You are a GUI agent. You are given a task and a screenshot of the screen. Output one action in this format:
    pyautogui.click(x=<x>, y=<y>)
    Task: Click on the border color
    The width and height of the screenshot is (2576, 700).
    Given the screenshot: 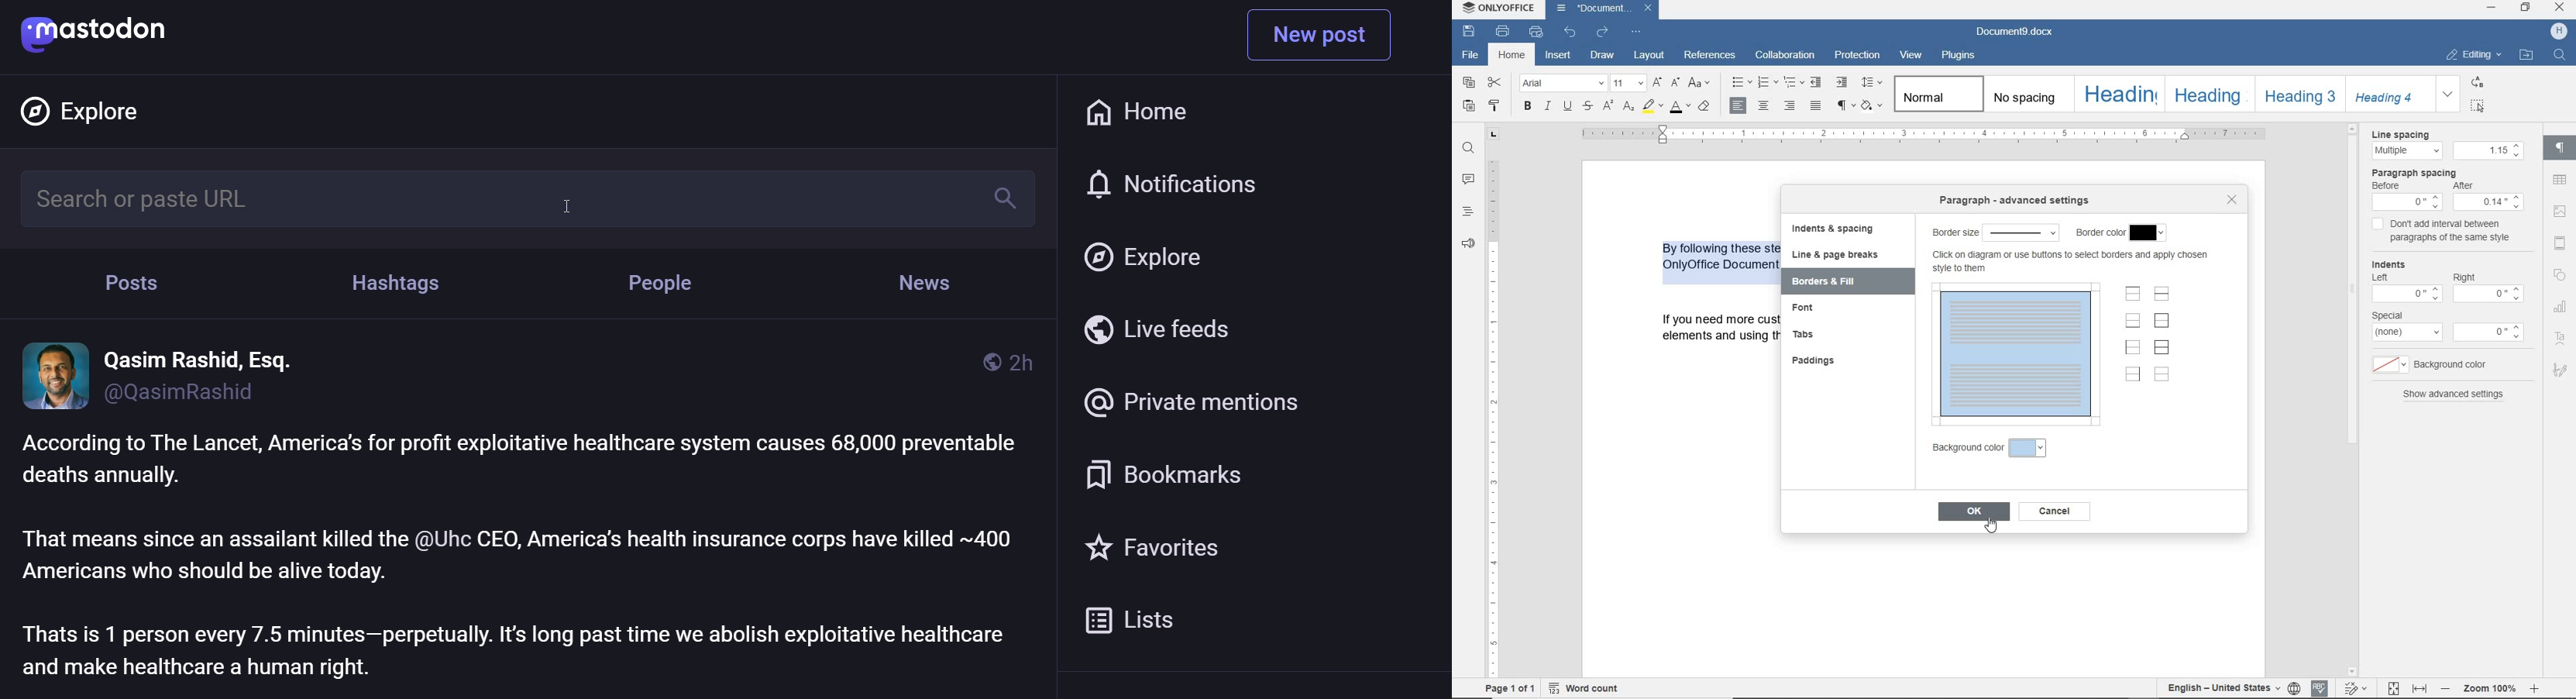 What is the action you would take?
    pyautogui.click(x=2099, y=233)
    